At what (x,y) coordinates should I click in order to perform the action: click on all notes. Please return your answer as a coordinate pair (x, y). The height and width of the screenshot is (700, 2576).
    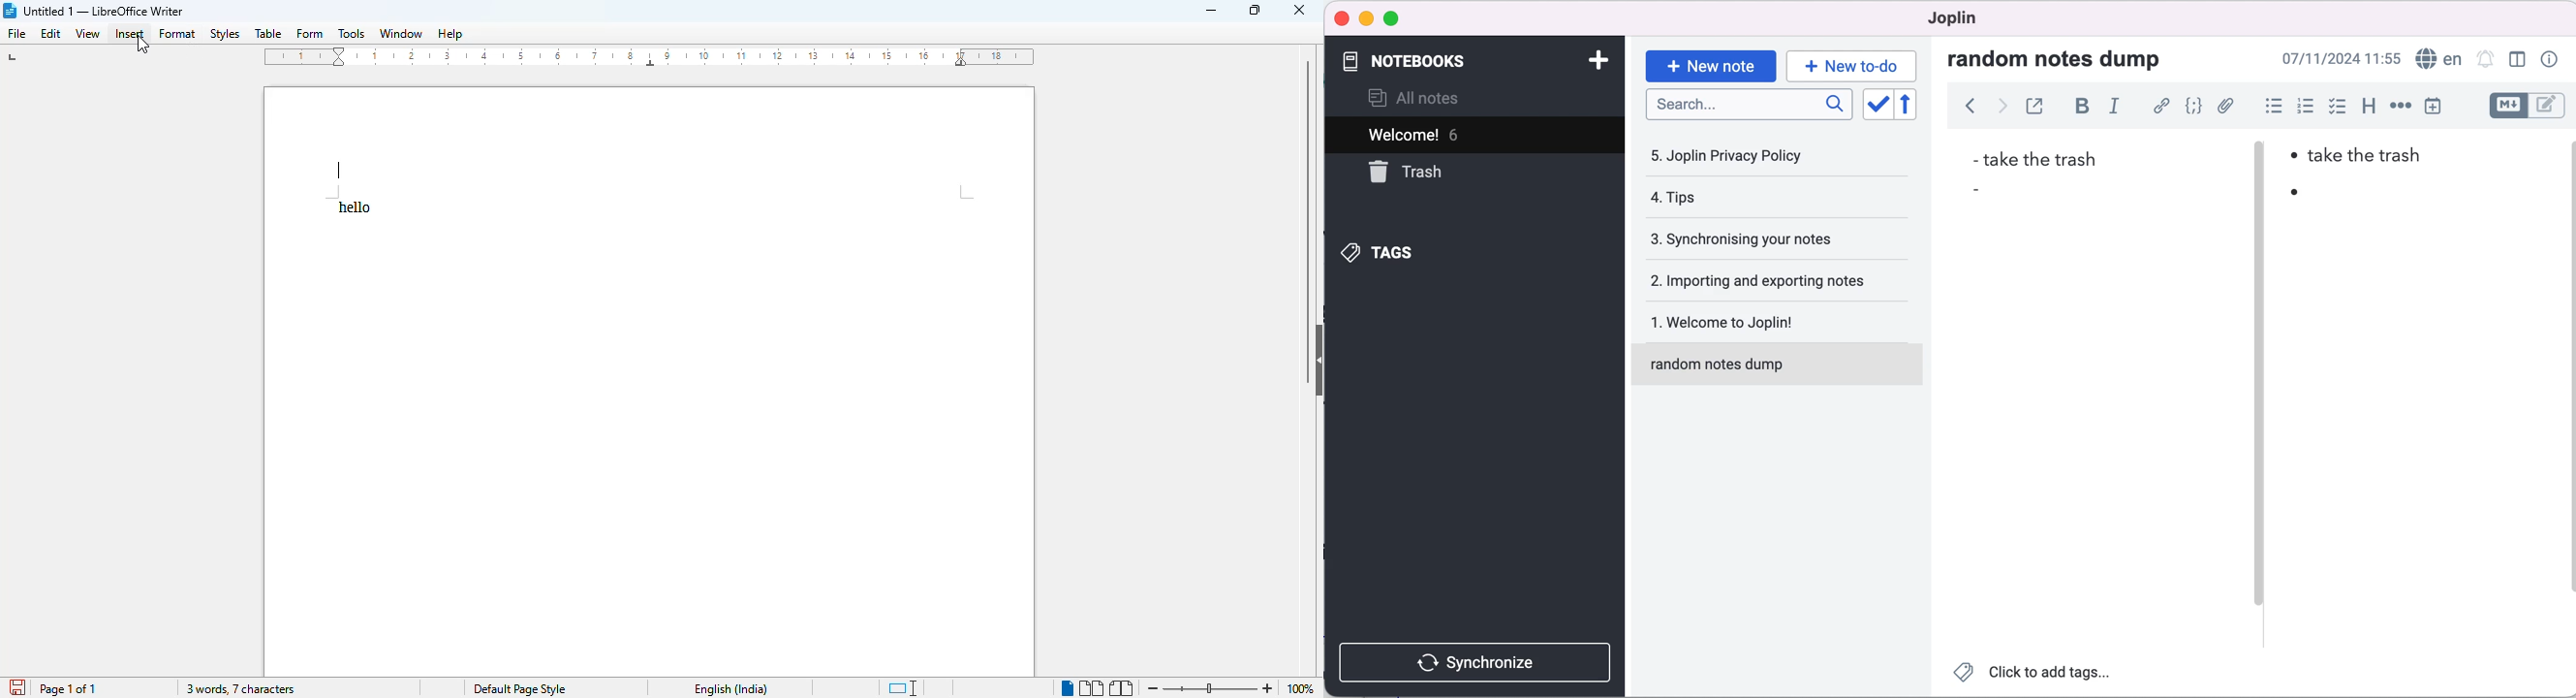
    Looking at the image, I should click on (1434, 98).